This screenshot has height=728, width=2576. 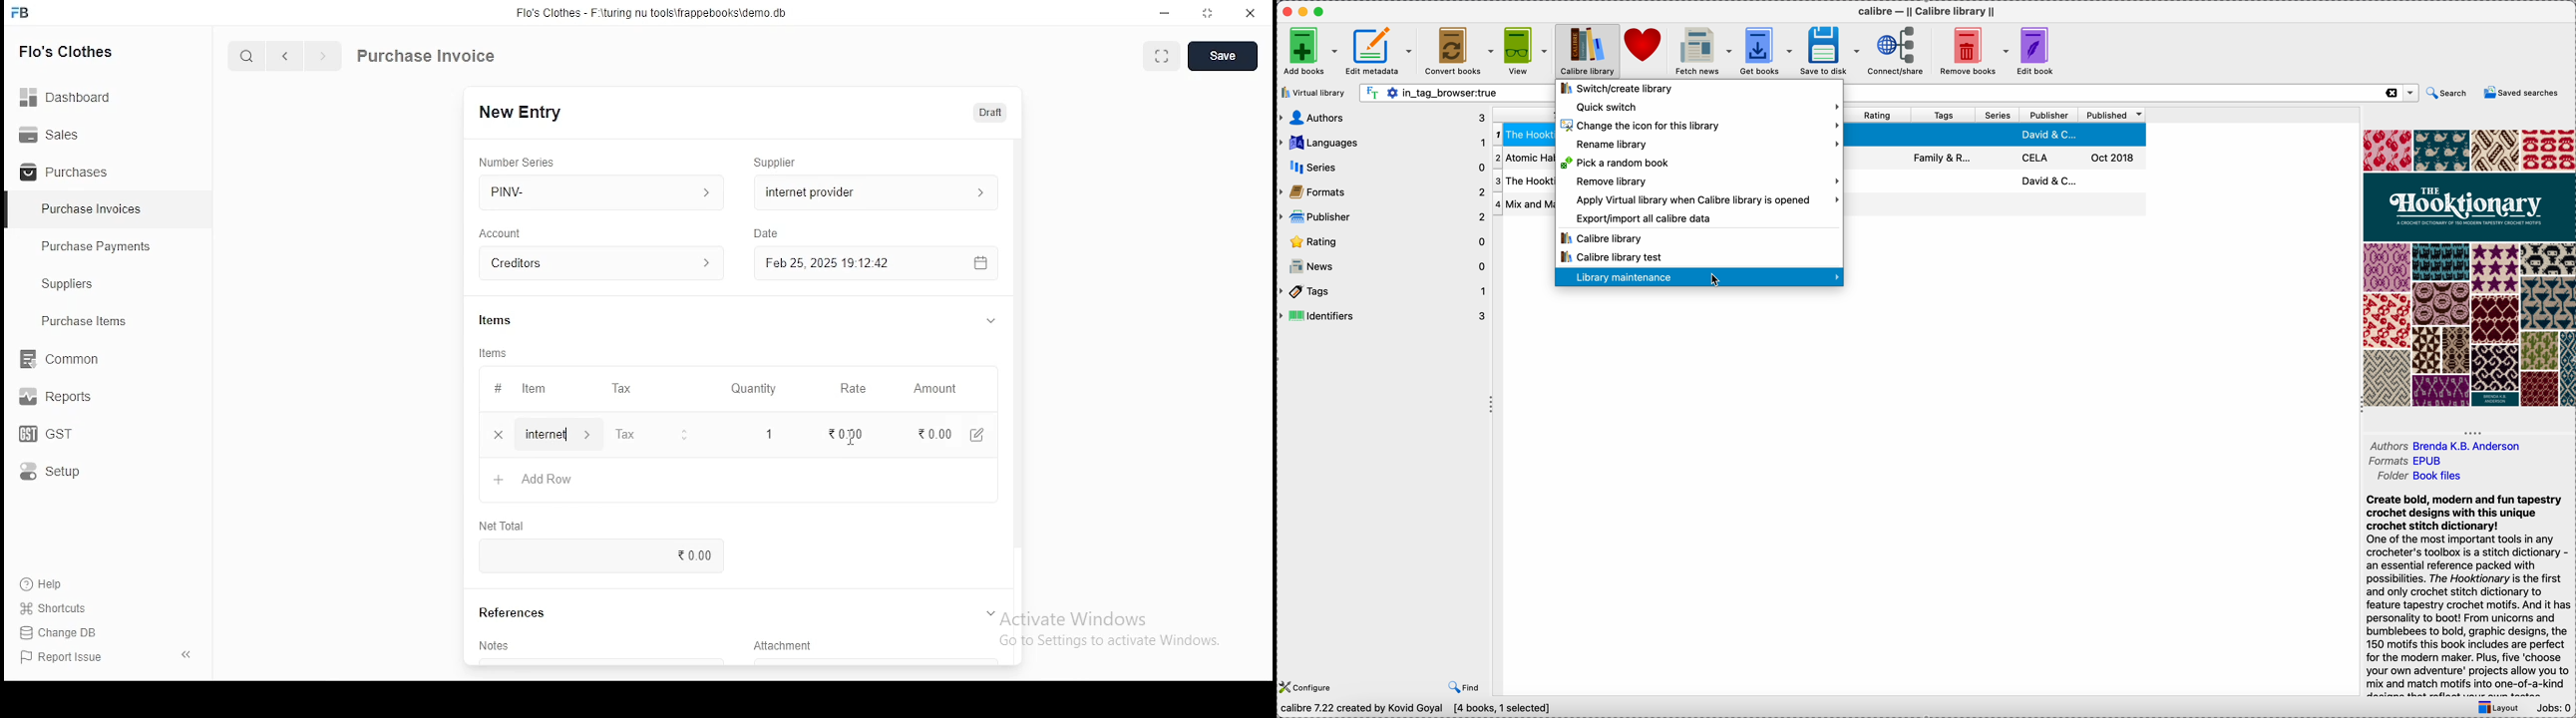 What do you see at coordinates (1701, 126) in the screenshot?
I see `change the icon for this library` at bounding box center [1701, 126].